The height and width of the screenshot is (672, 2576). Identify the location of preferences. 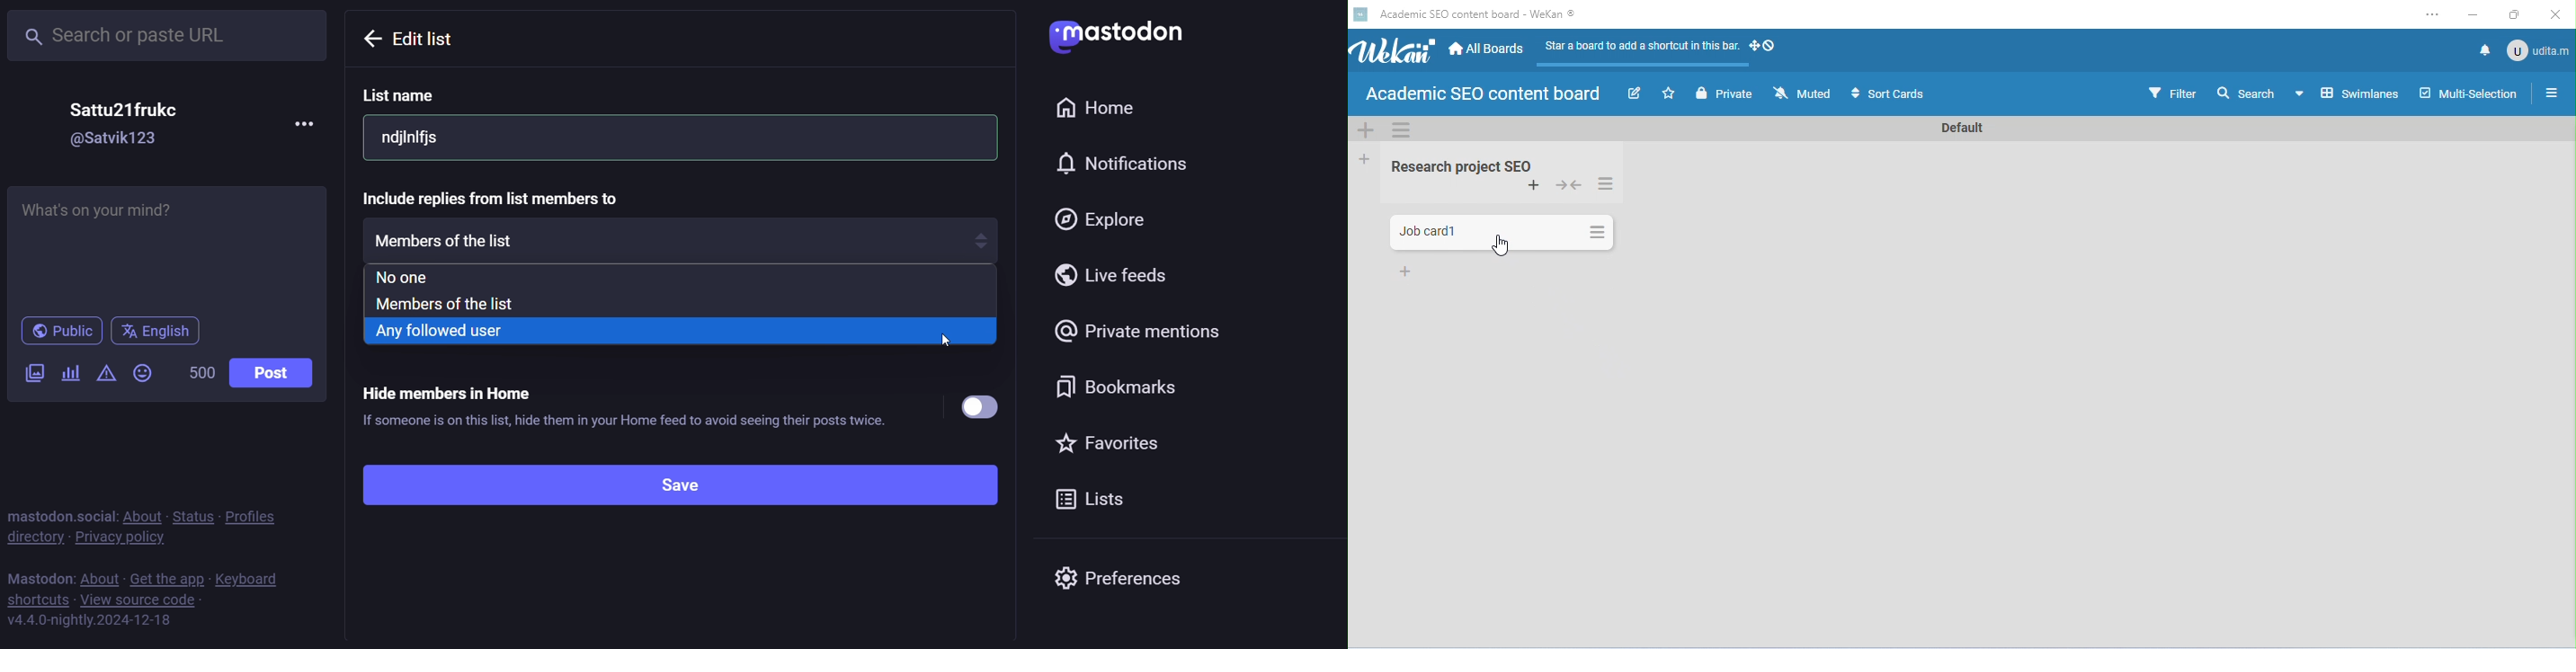
(1118, 574).